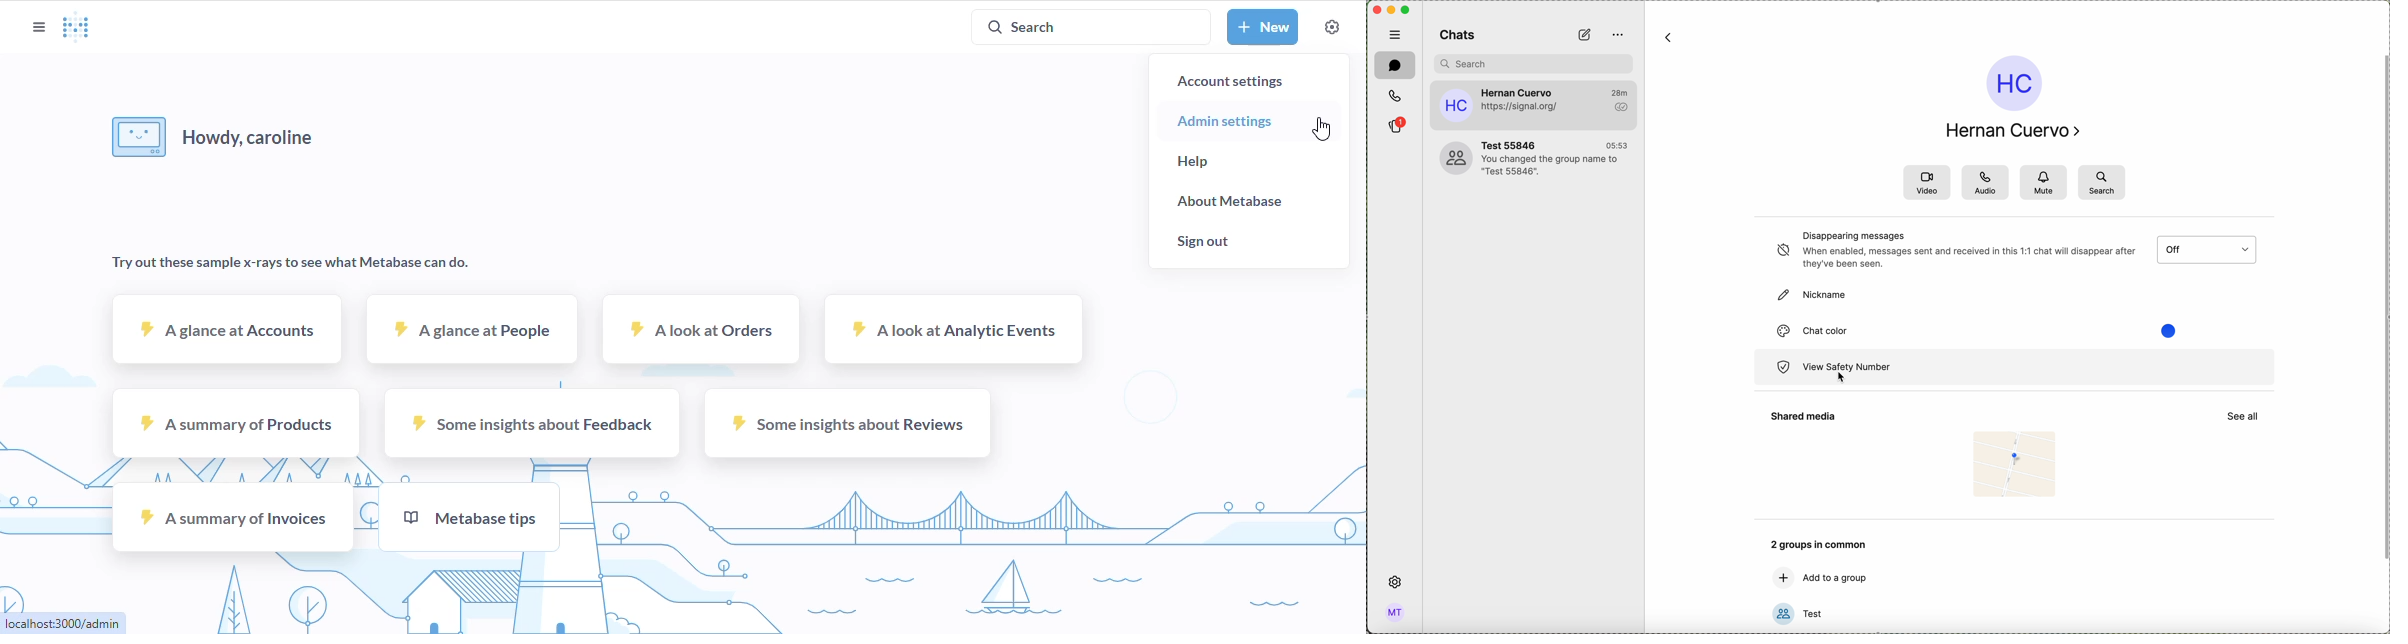  I want to click on YOu changed the group hame to
"Test 55846"., so click(1552, 166).